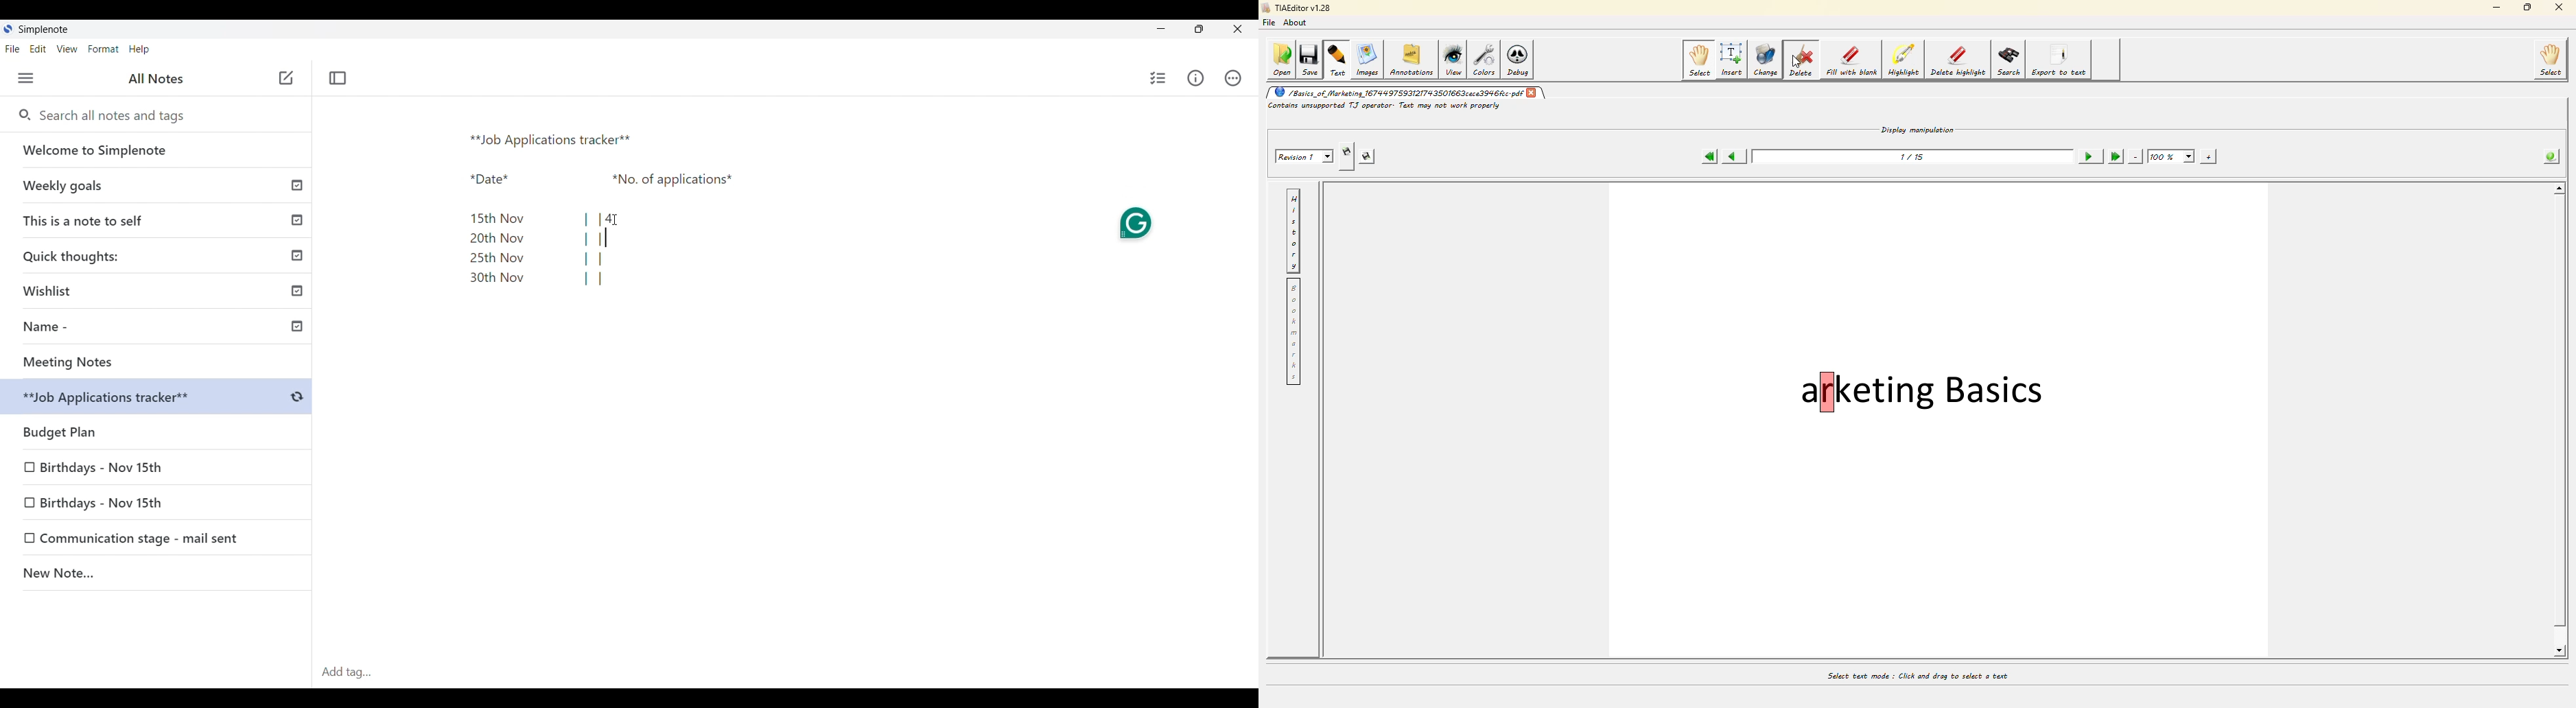 Image resolution: width=2576 pixels, height=728 pixels. I want to click on Software logo, so click(7, 29).